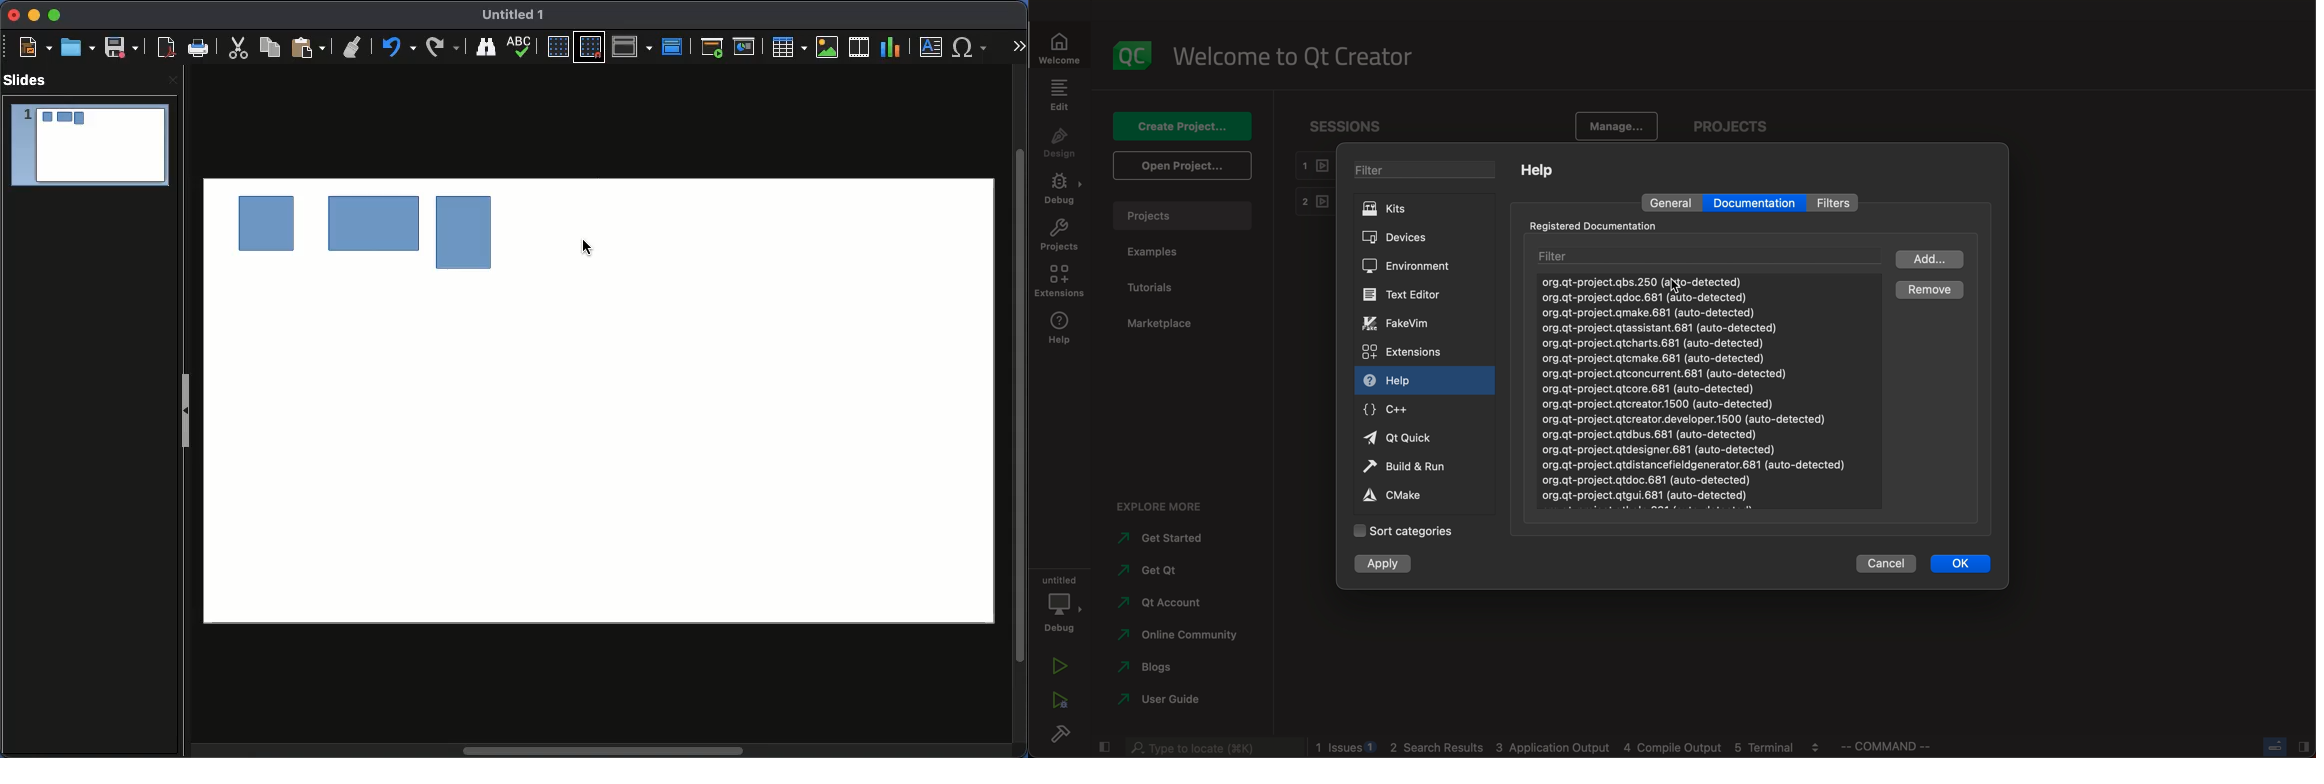 The width and height of the screenshot is (2324, 784). What do you see at coordinates (1756, 203) in the screenshot?
I see `documentation` at bounding box center [1756, 203].